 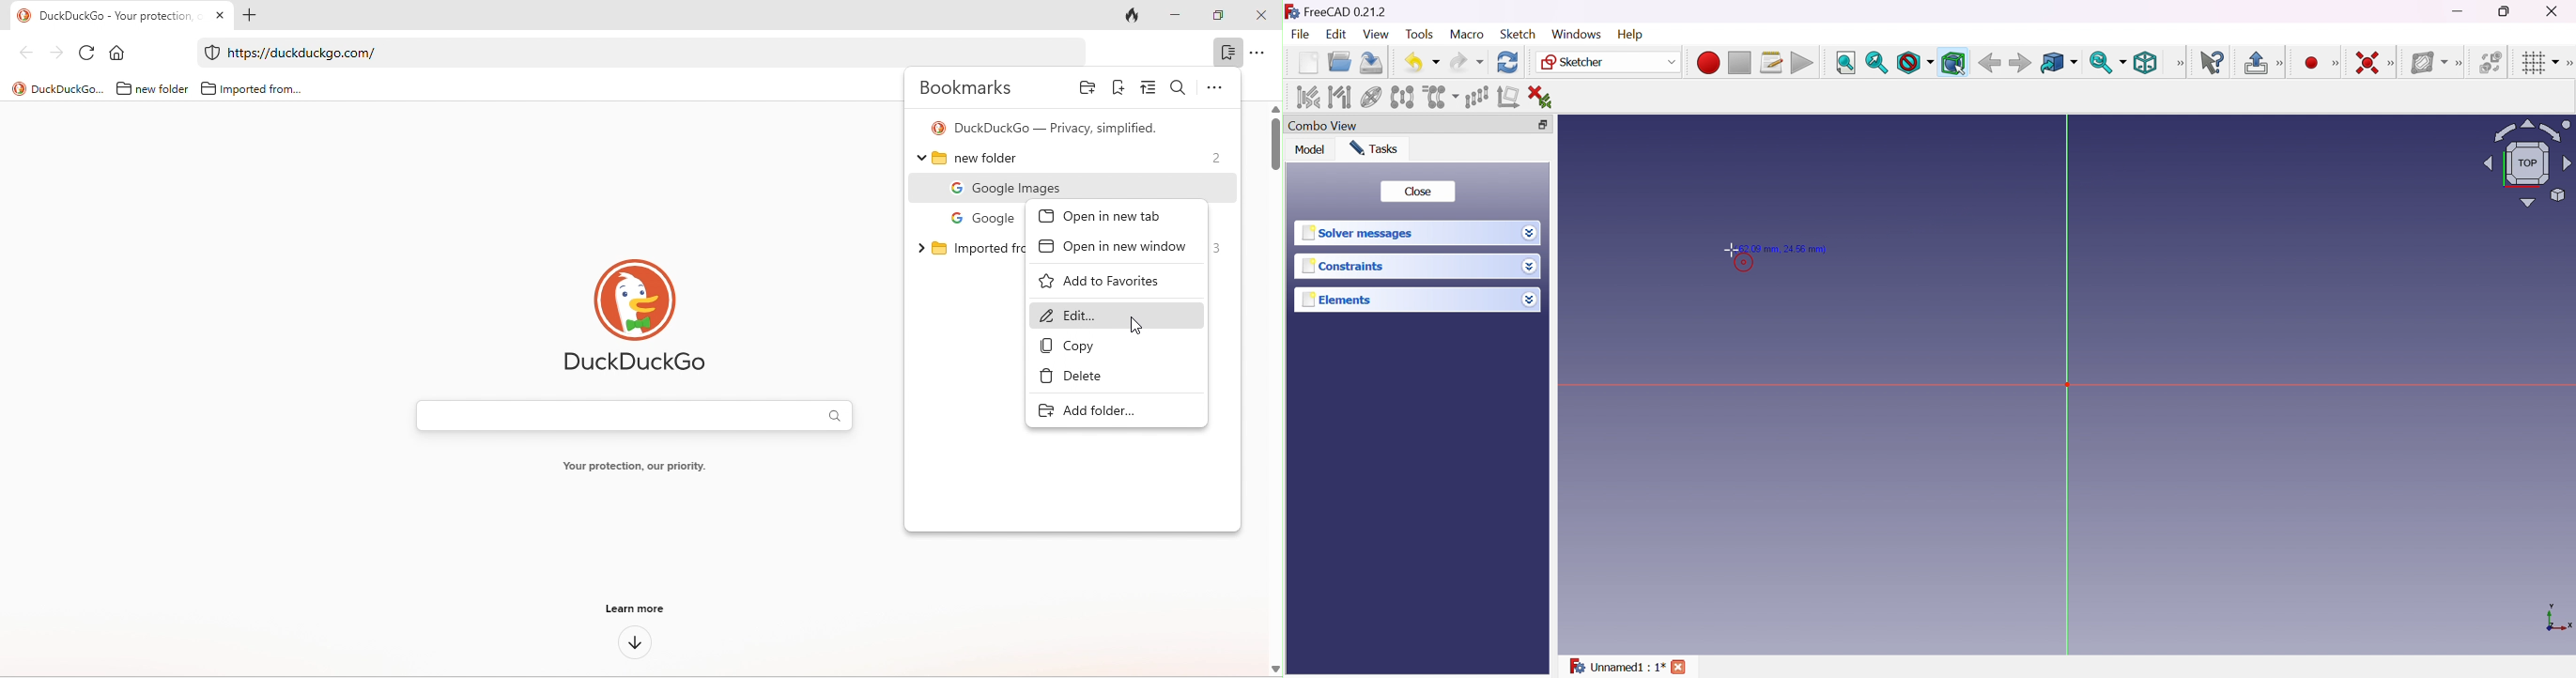 I want to click on Restore down, so click(x=2507, y=11).